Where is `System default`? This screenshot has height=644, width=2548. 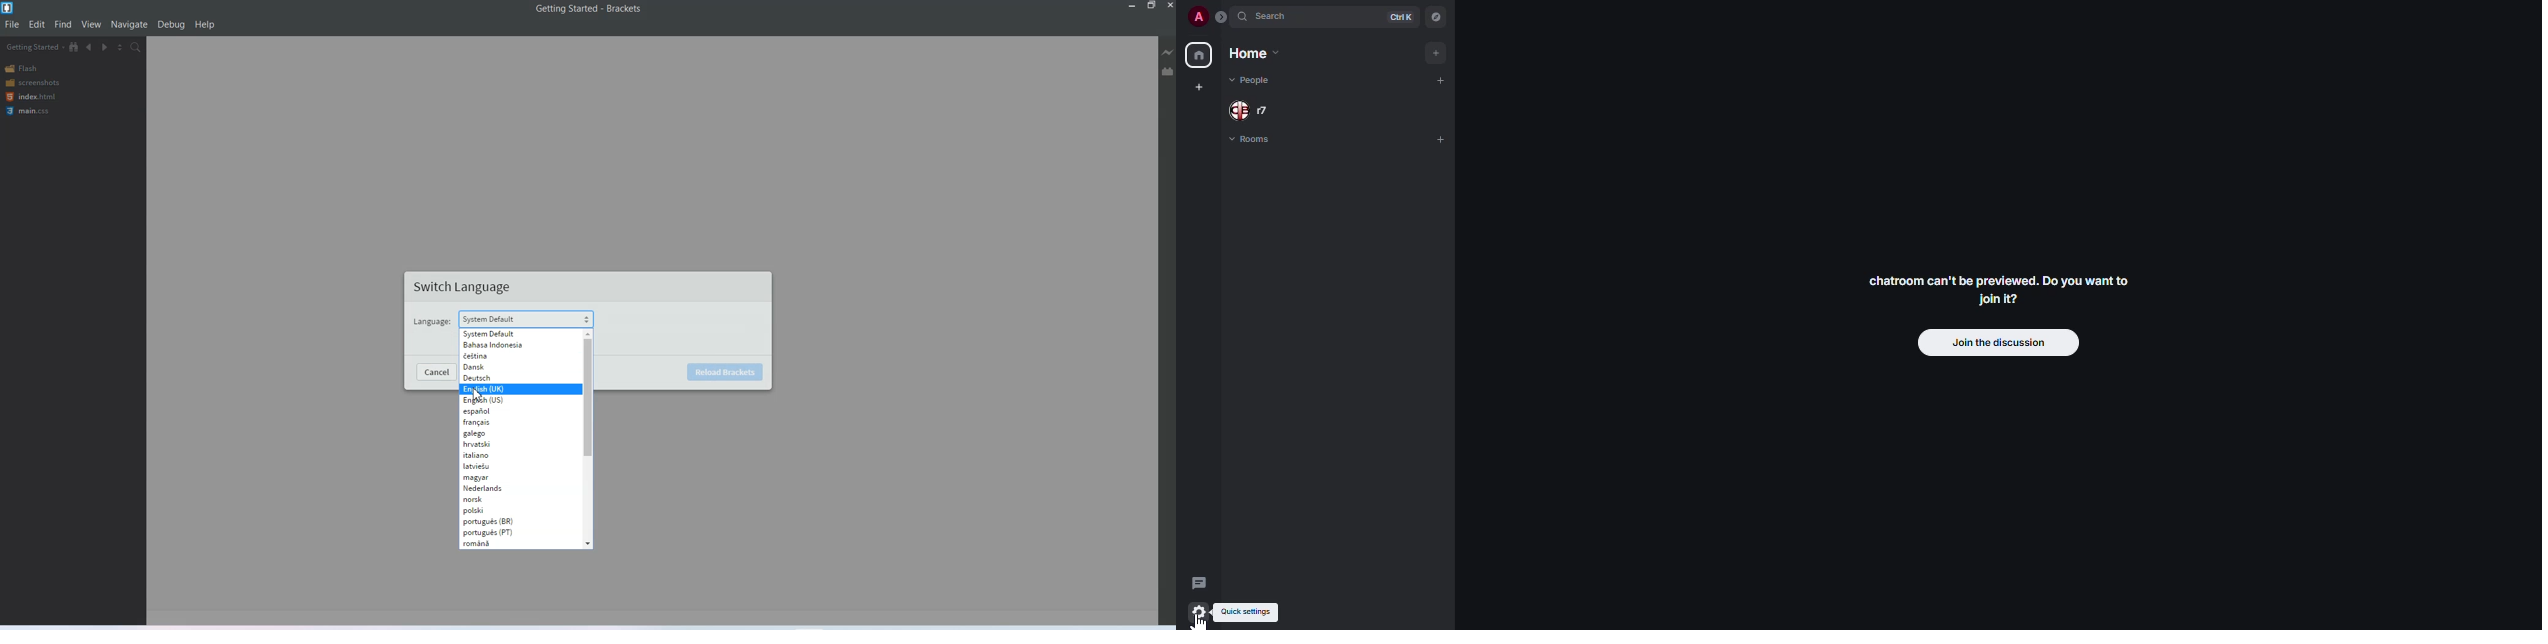 System default is located at coordinates (515, 333).